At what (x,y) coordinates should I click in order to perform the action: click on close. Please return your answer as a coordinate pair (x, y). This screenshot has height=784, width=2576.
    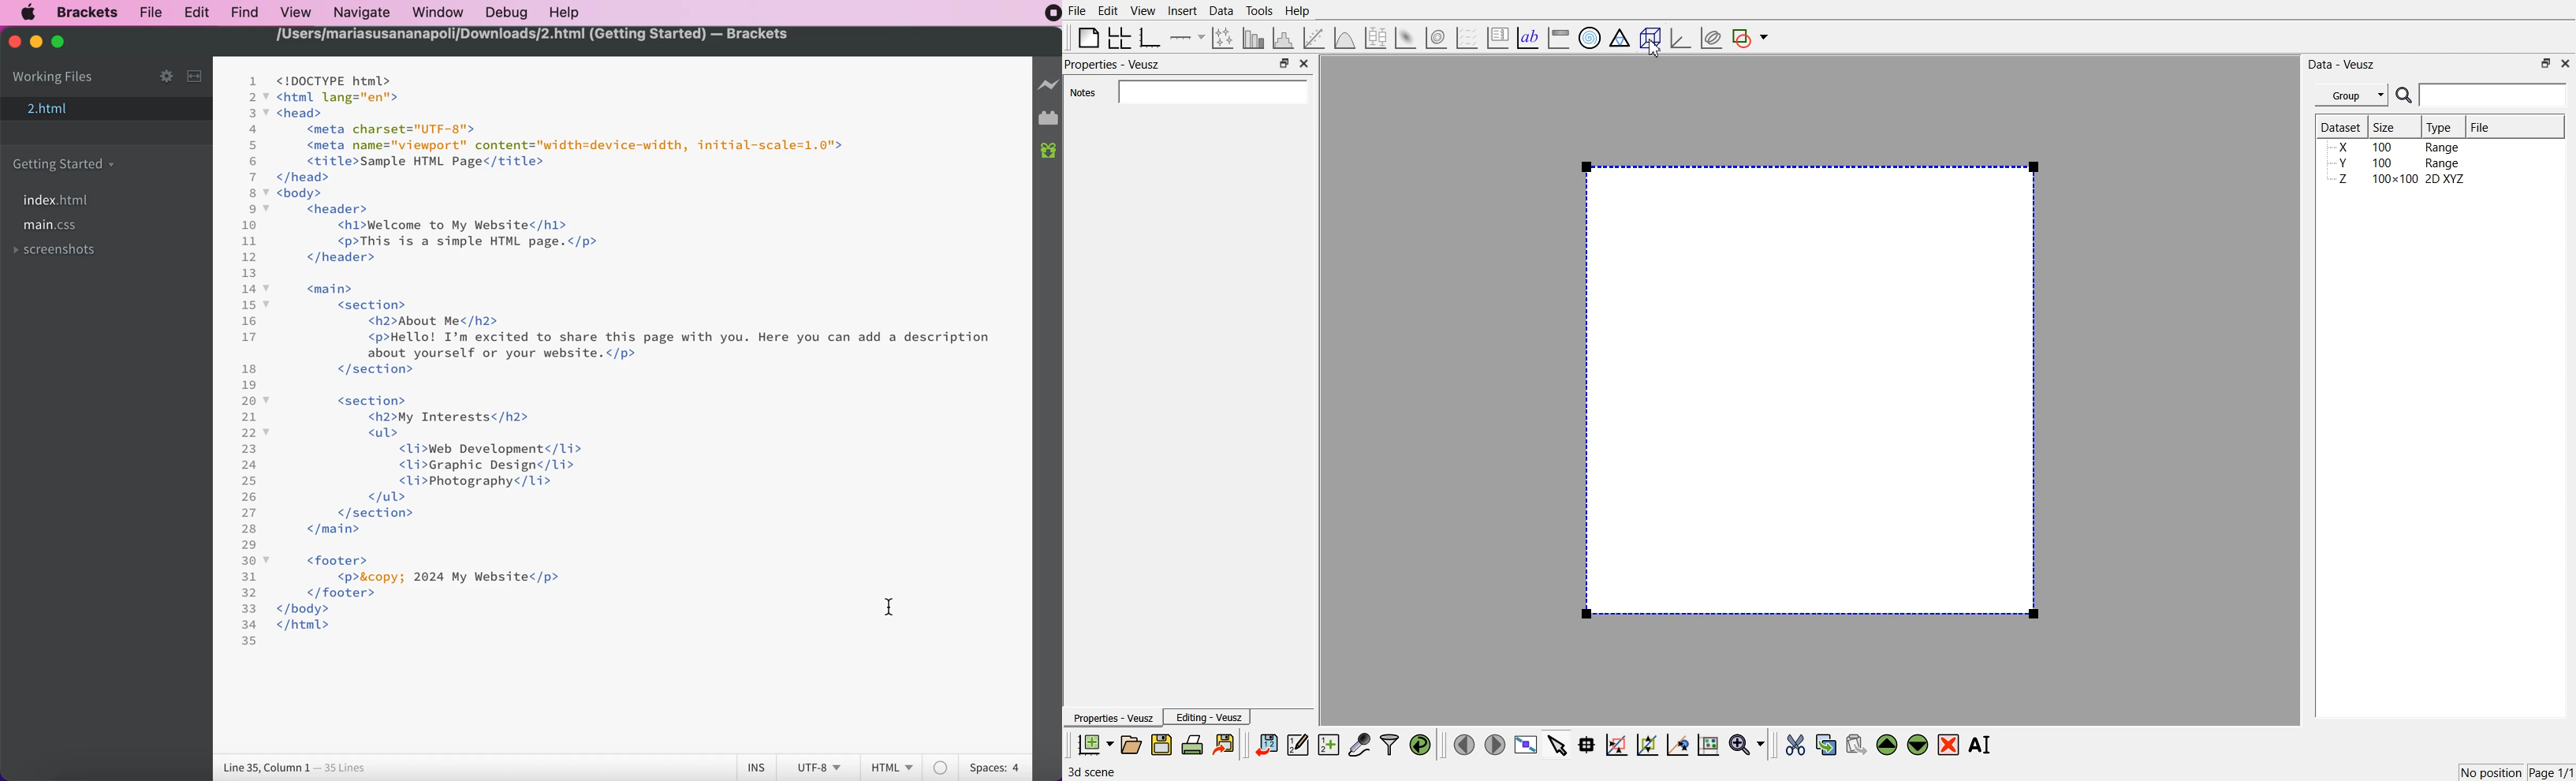
    Looking at the image, I should click on (16, 43).